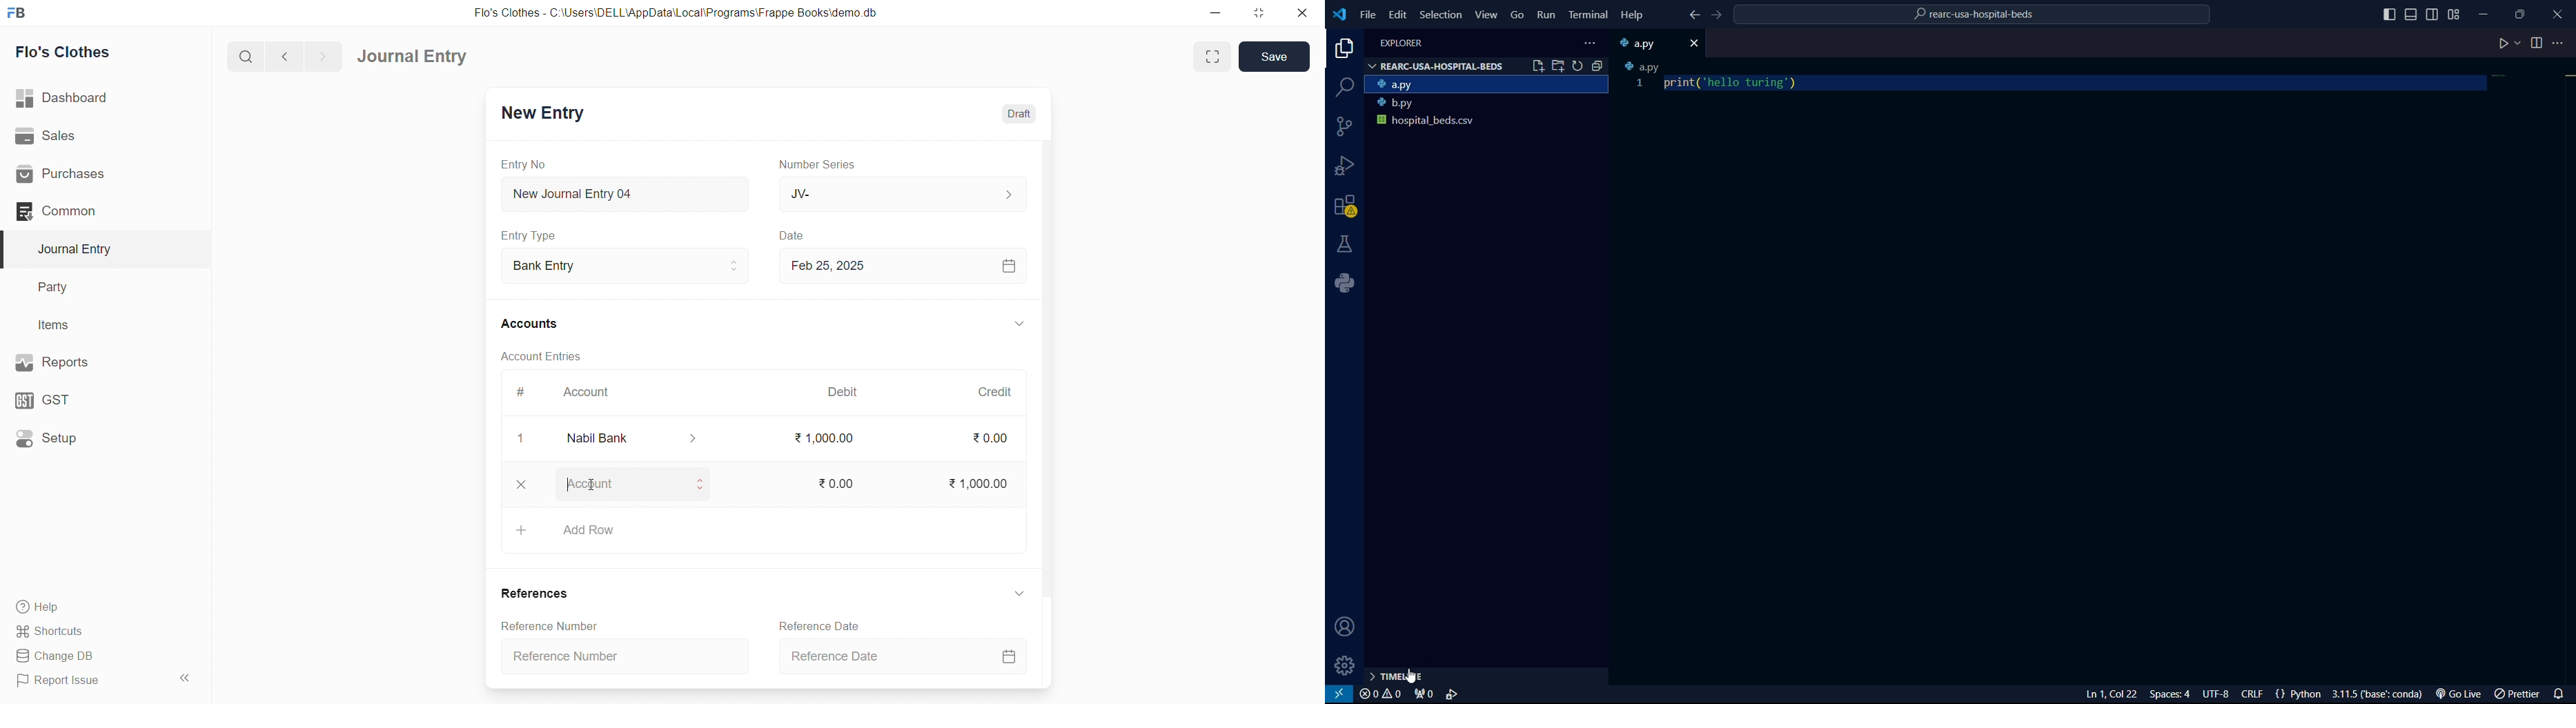 The width and height of the screenshot is (2576, 728). What do you see at coordinates (99, 175) in the screenshot?
I see `Purchases` at bounding box center [99, 175].